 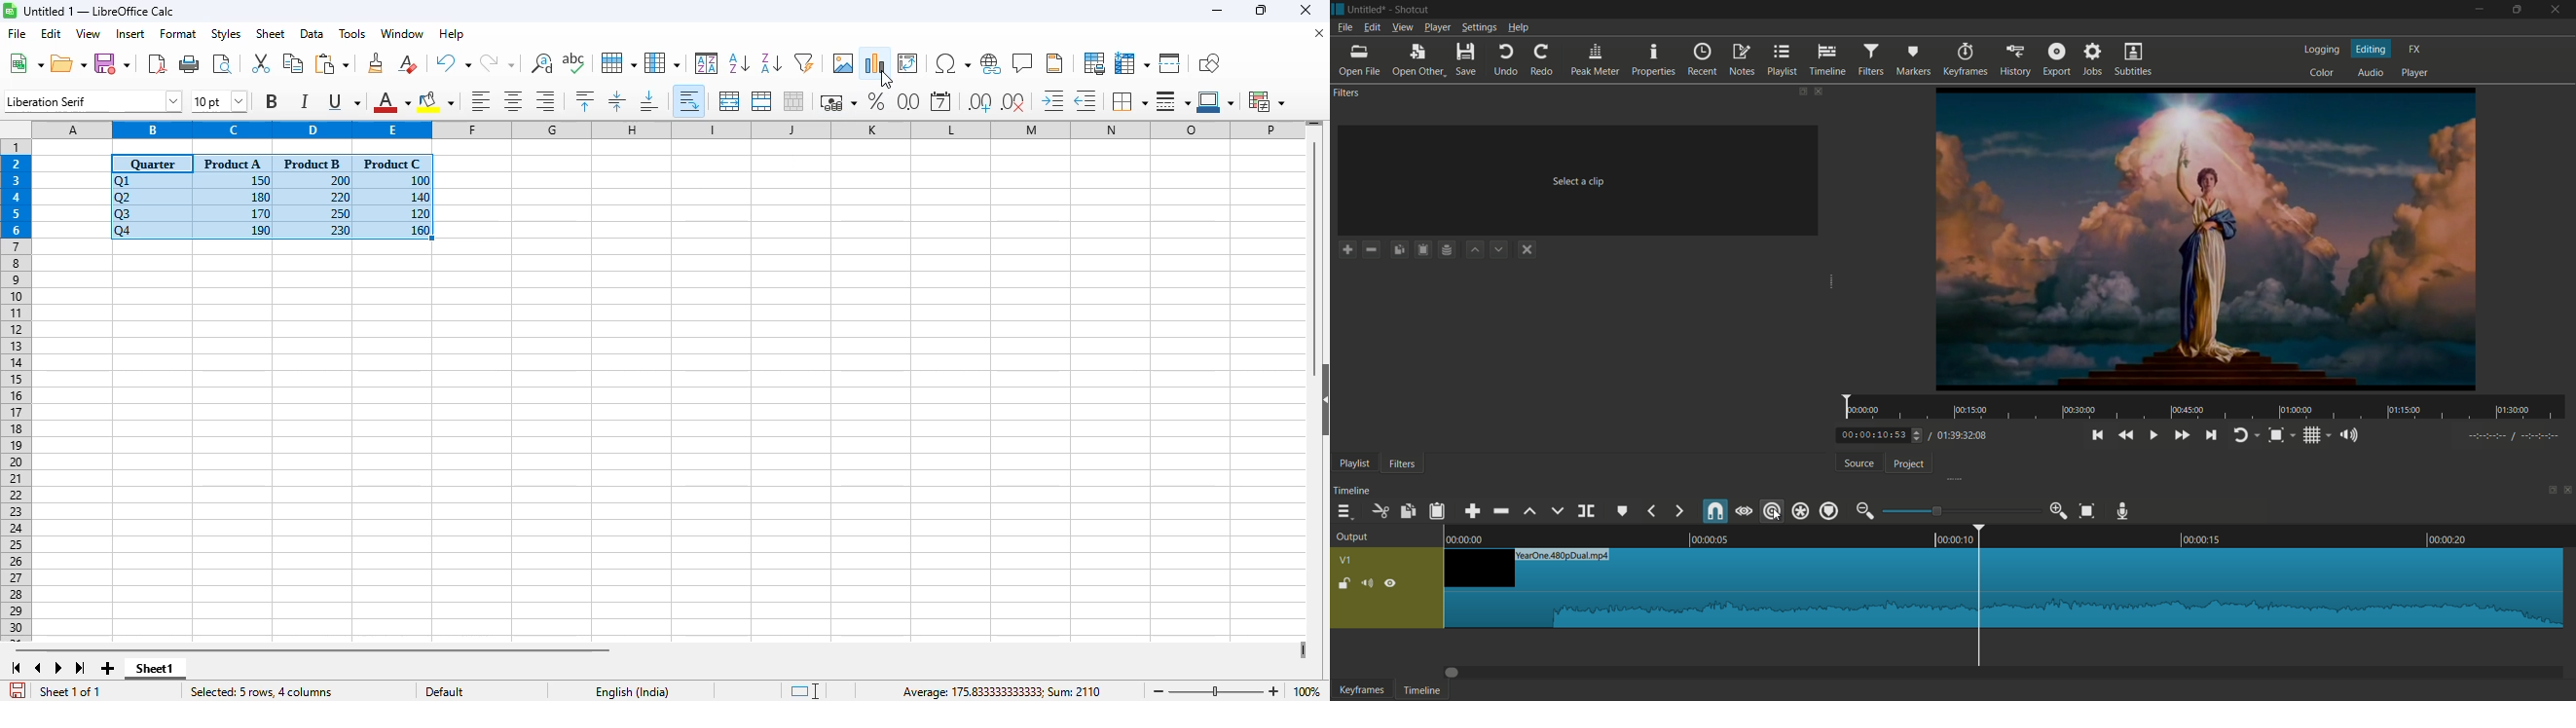 What do you see at coordinates (1913, 59) in the screenshot?
I see `markers` at bounding box center [1913, 59].